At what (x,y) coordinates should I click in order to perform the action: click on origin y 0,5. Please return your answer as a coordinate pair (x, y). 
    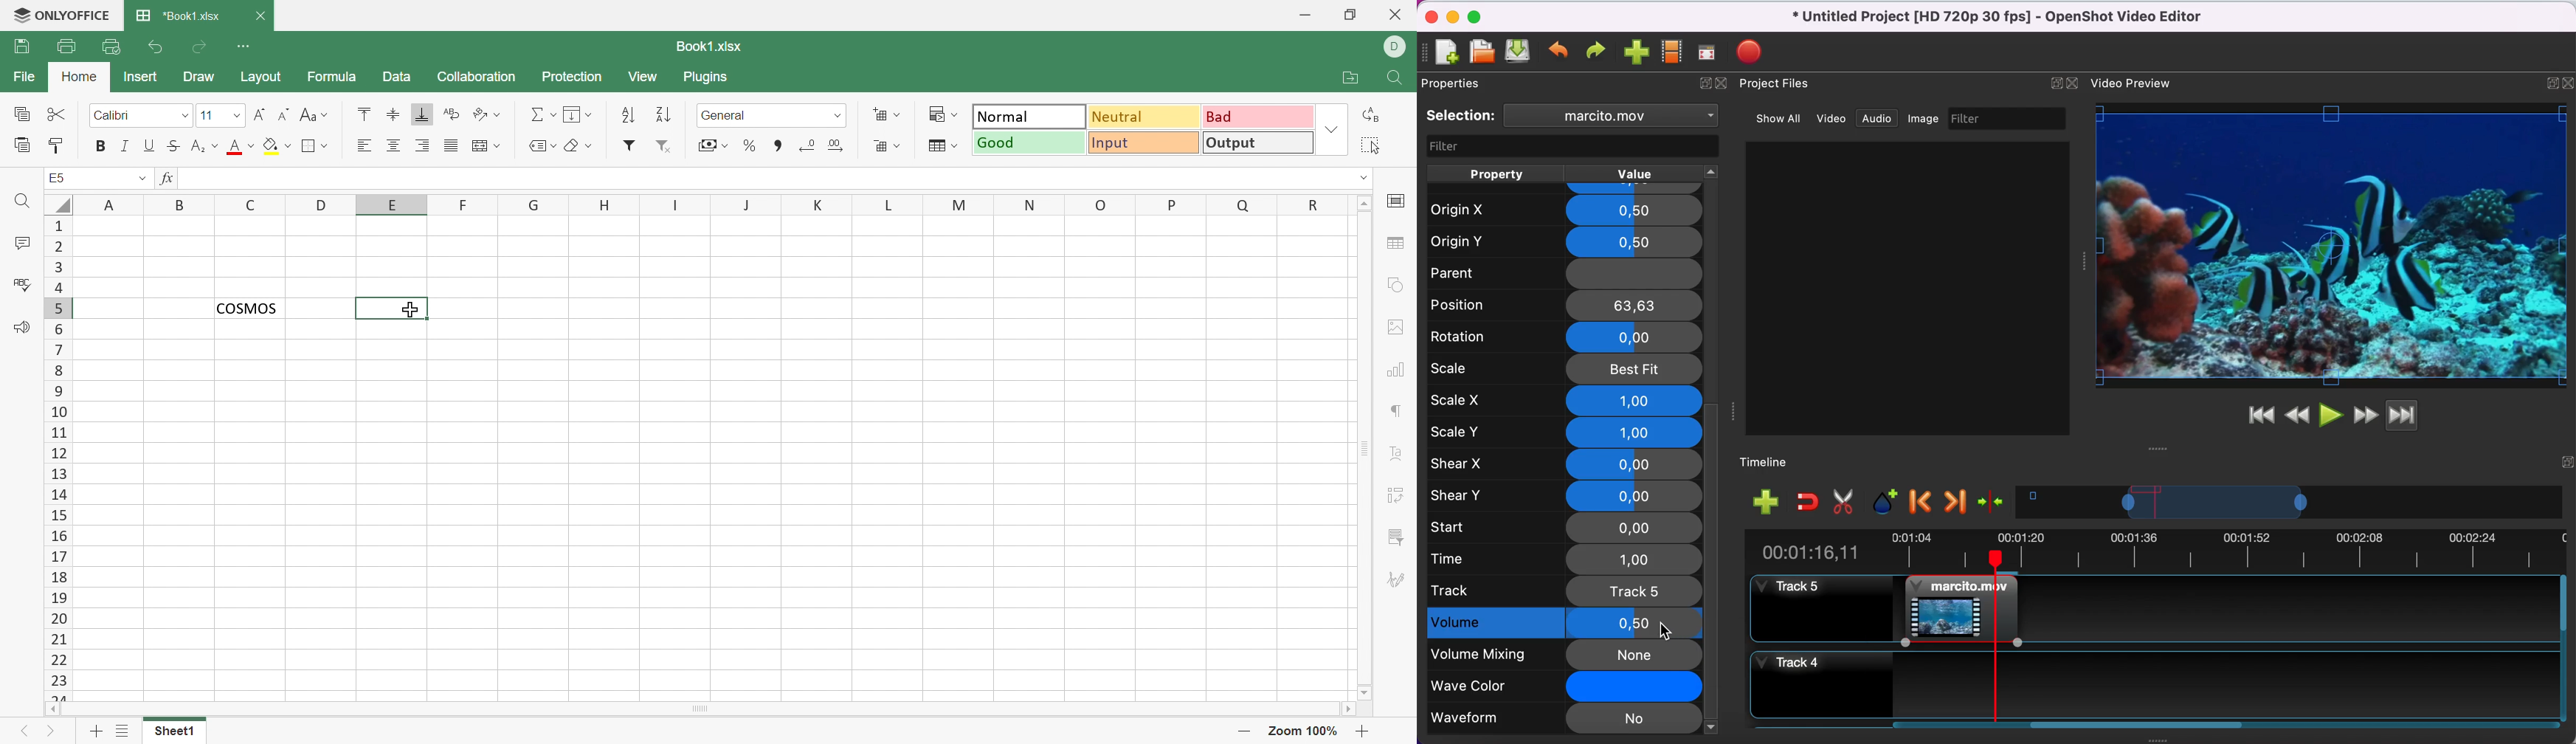
    Looking at the image, I should click on (1565, 239).